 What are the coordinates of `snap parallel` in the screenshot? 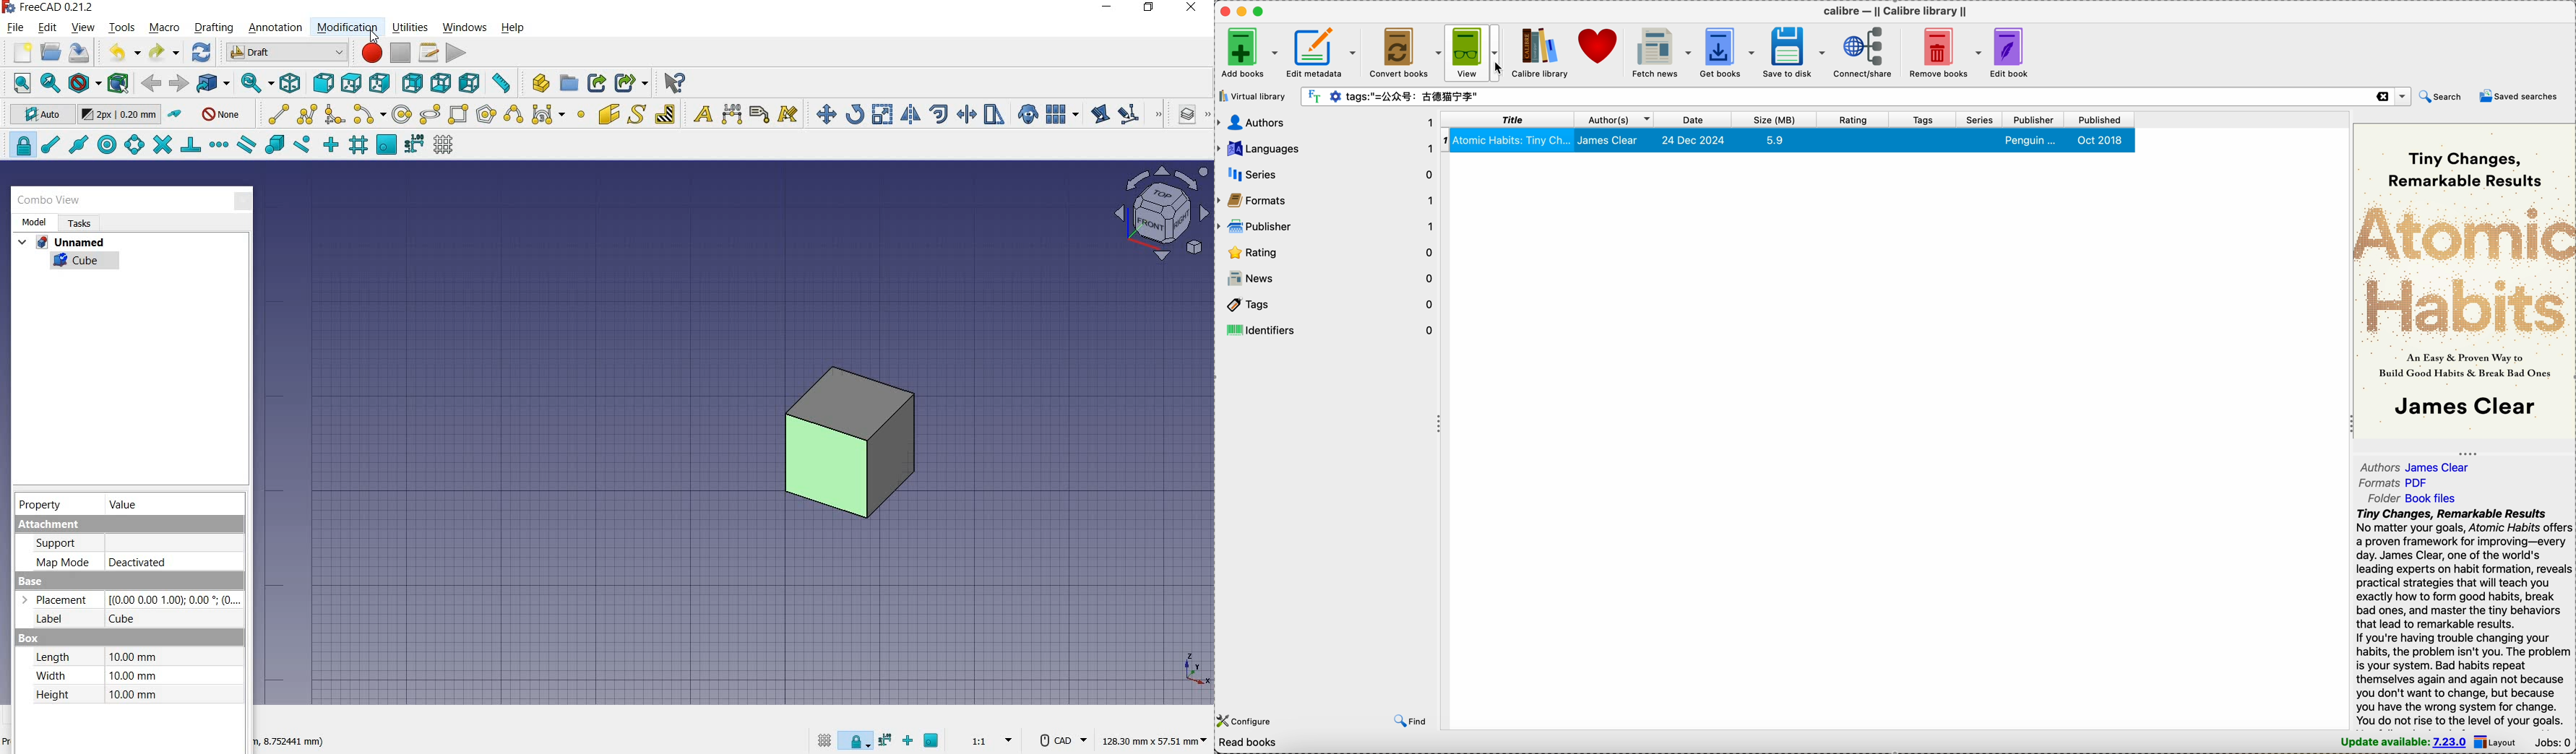 It's located at (247, 147).